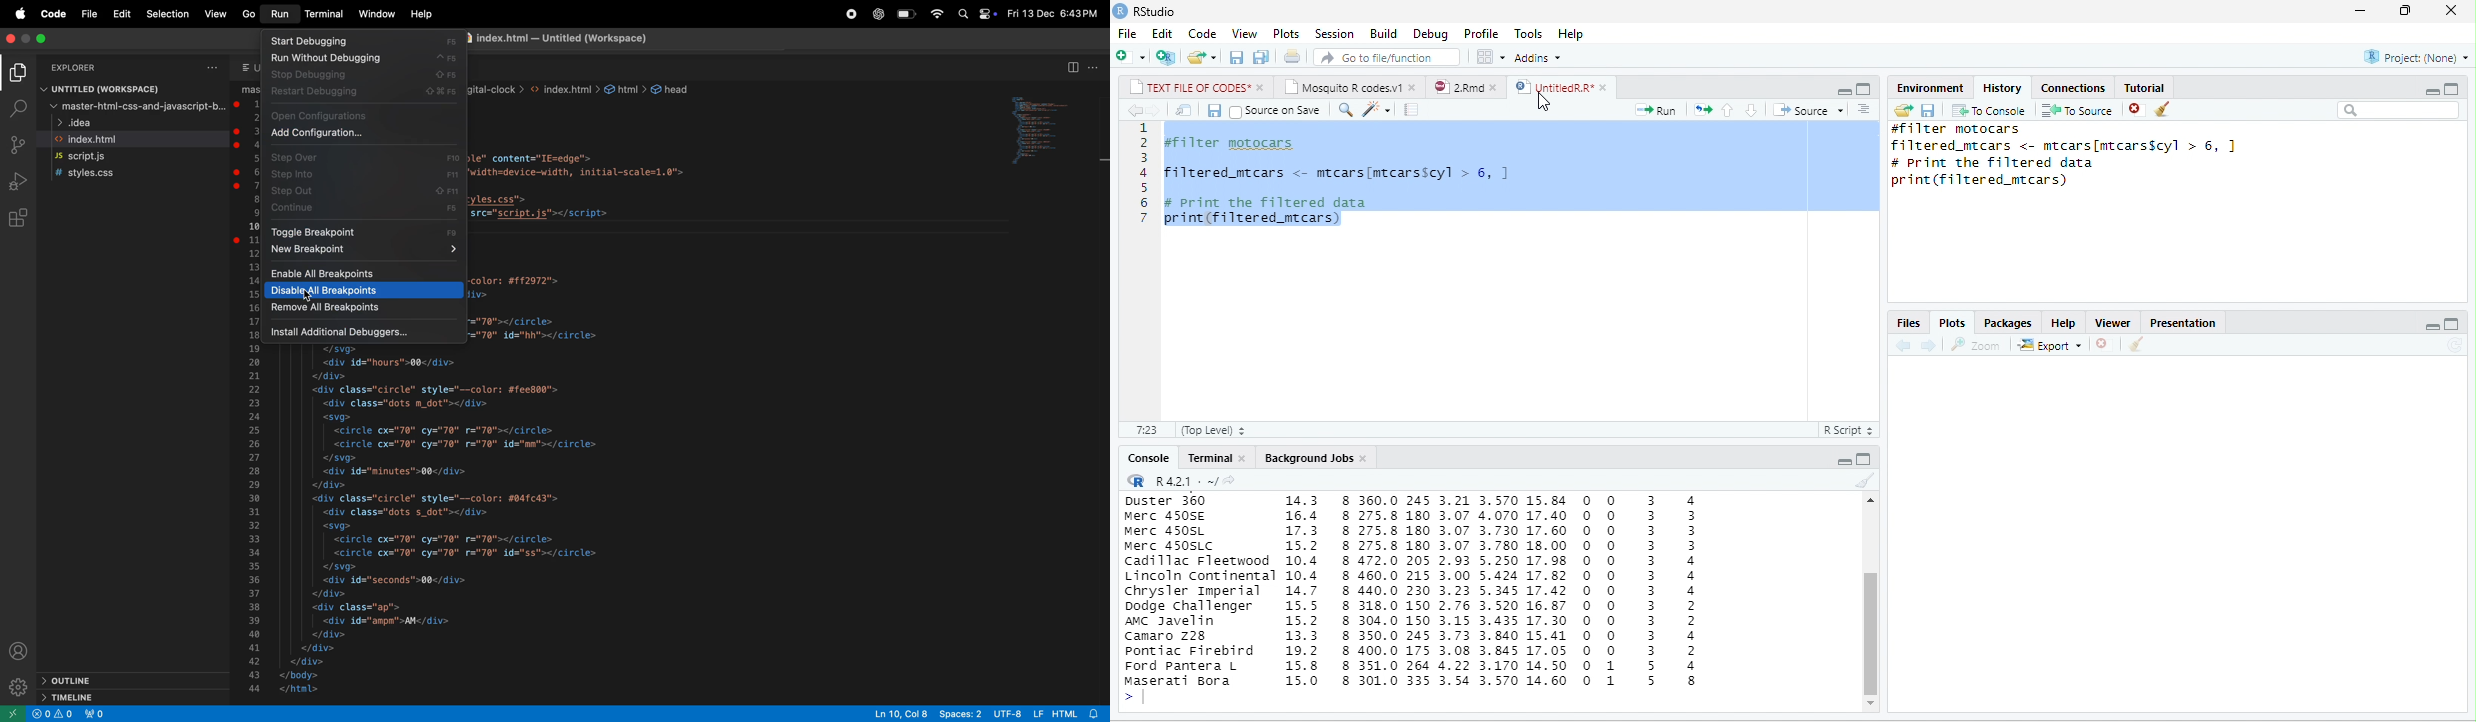 The image size is (2492, 728). Describe the element at coordinates (2451, 89) in the screenshot. I see `maximize` at that location.